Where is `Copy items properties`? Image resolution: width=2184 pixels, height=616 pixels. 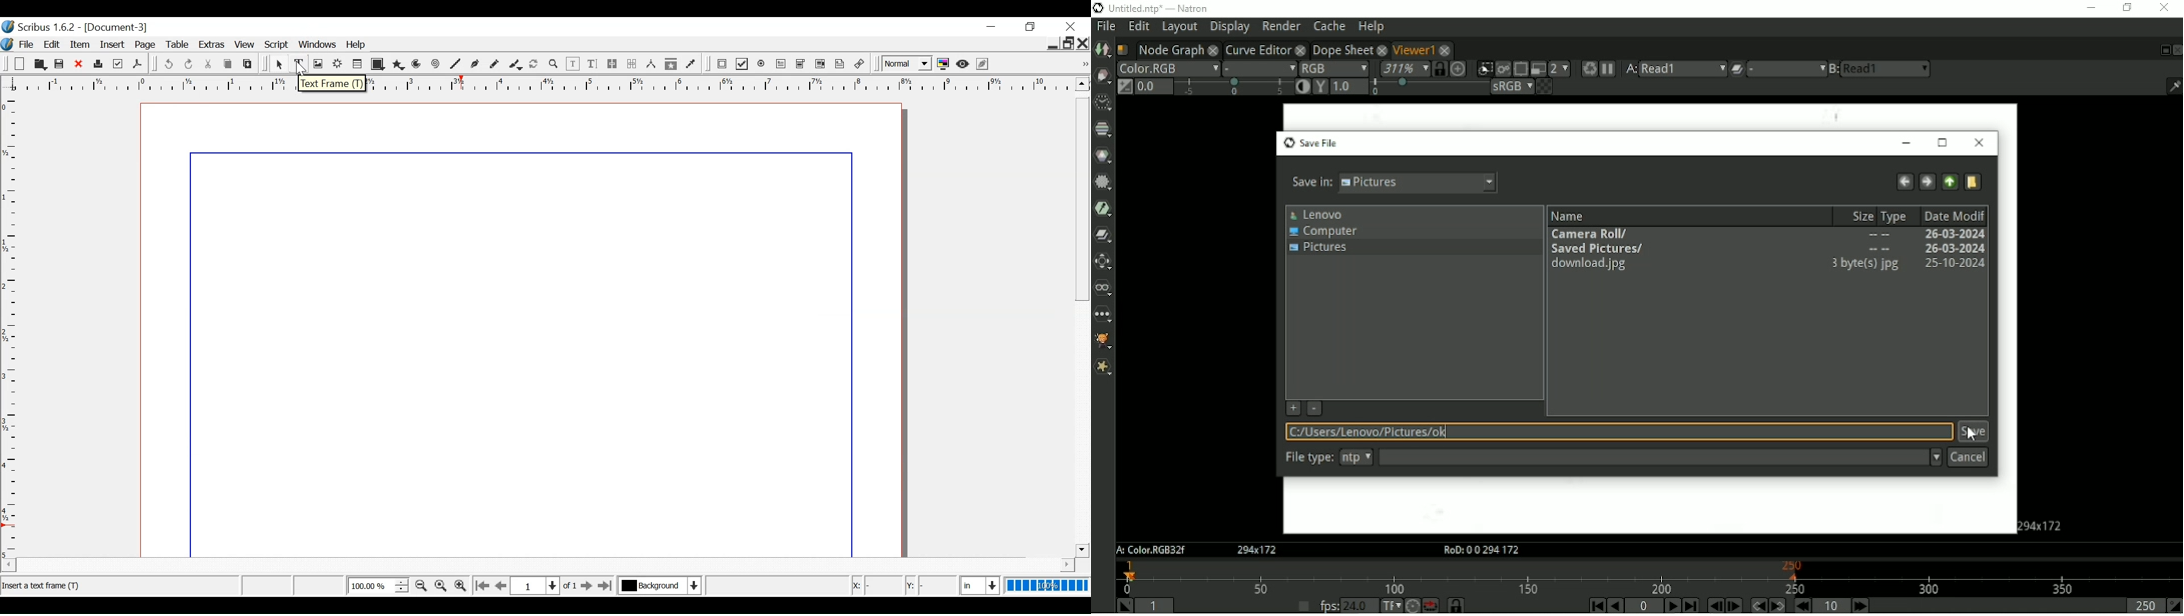 Copy items properties is located at coordinates (671, 64).